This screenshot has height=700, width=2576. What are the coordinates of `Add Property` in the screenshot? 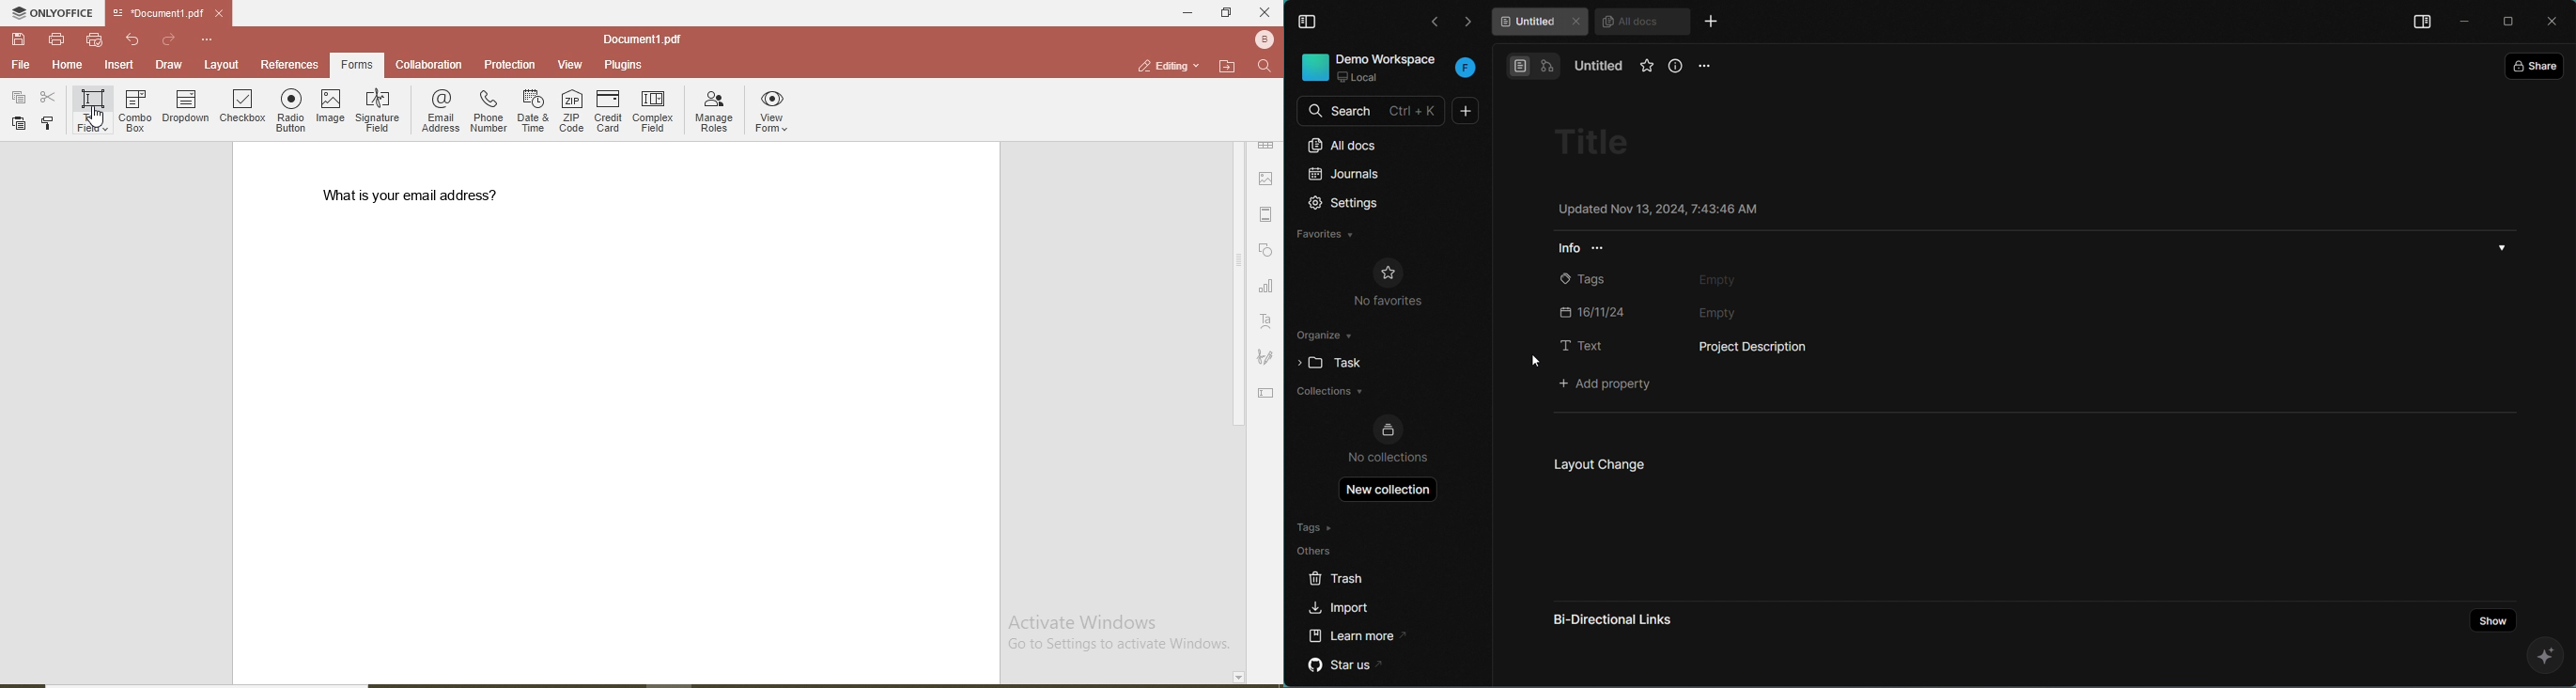 It's located at (1612, 385).